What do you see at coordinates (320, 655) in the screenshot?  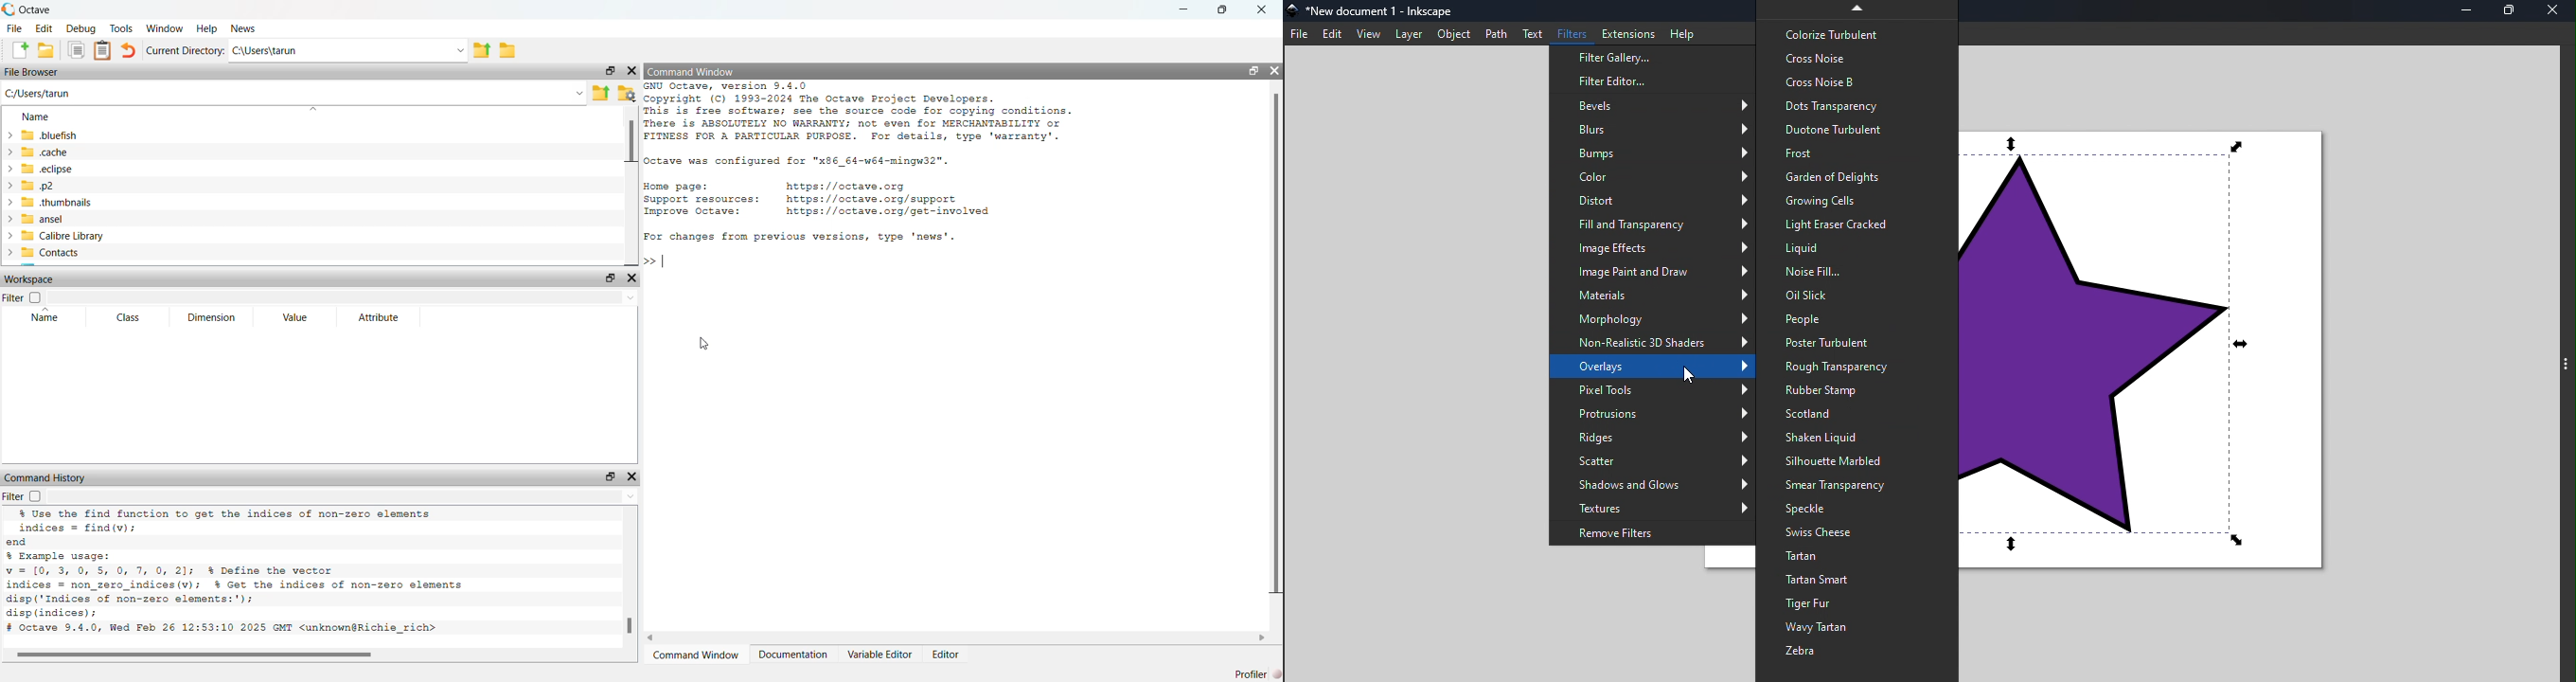 I see `horizontal scroll bar` at bounding box center [320, 655].